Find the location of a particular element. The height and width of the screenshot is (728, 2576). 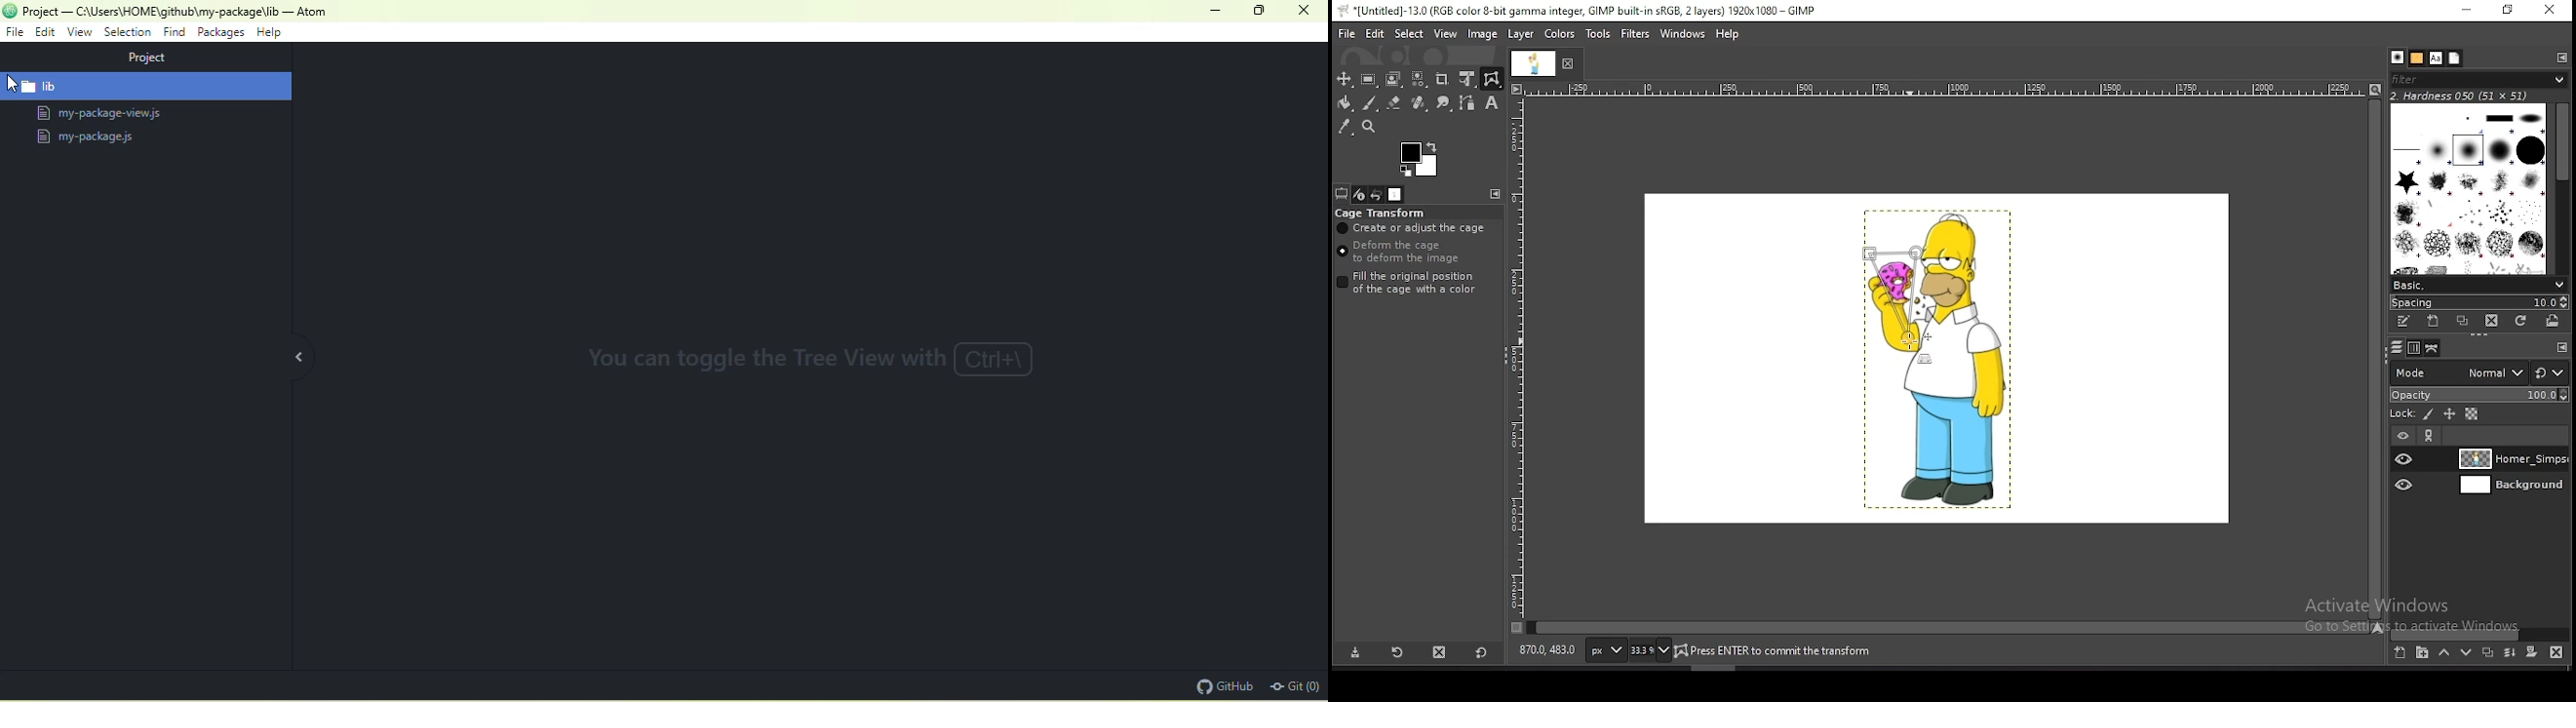

close window is located at coordinates (2549, 12).